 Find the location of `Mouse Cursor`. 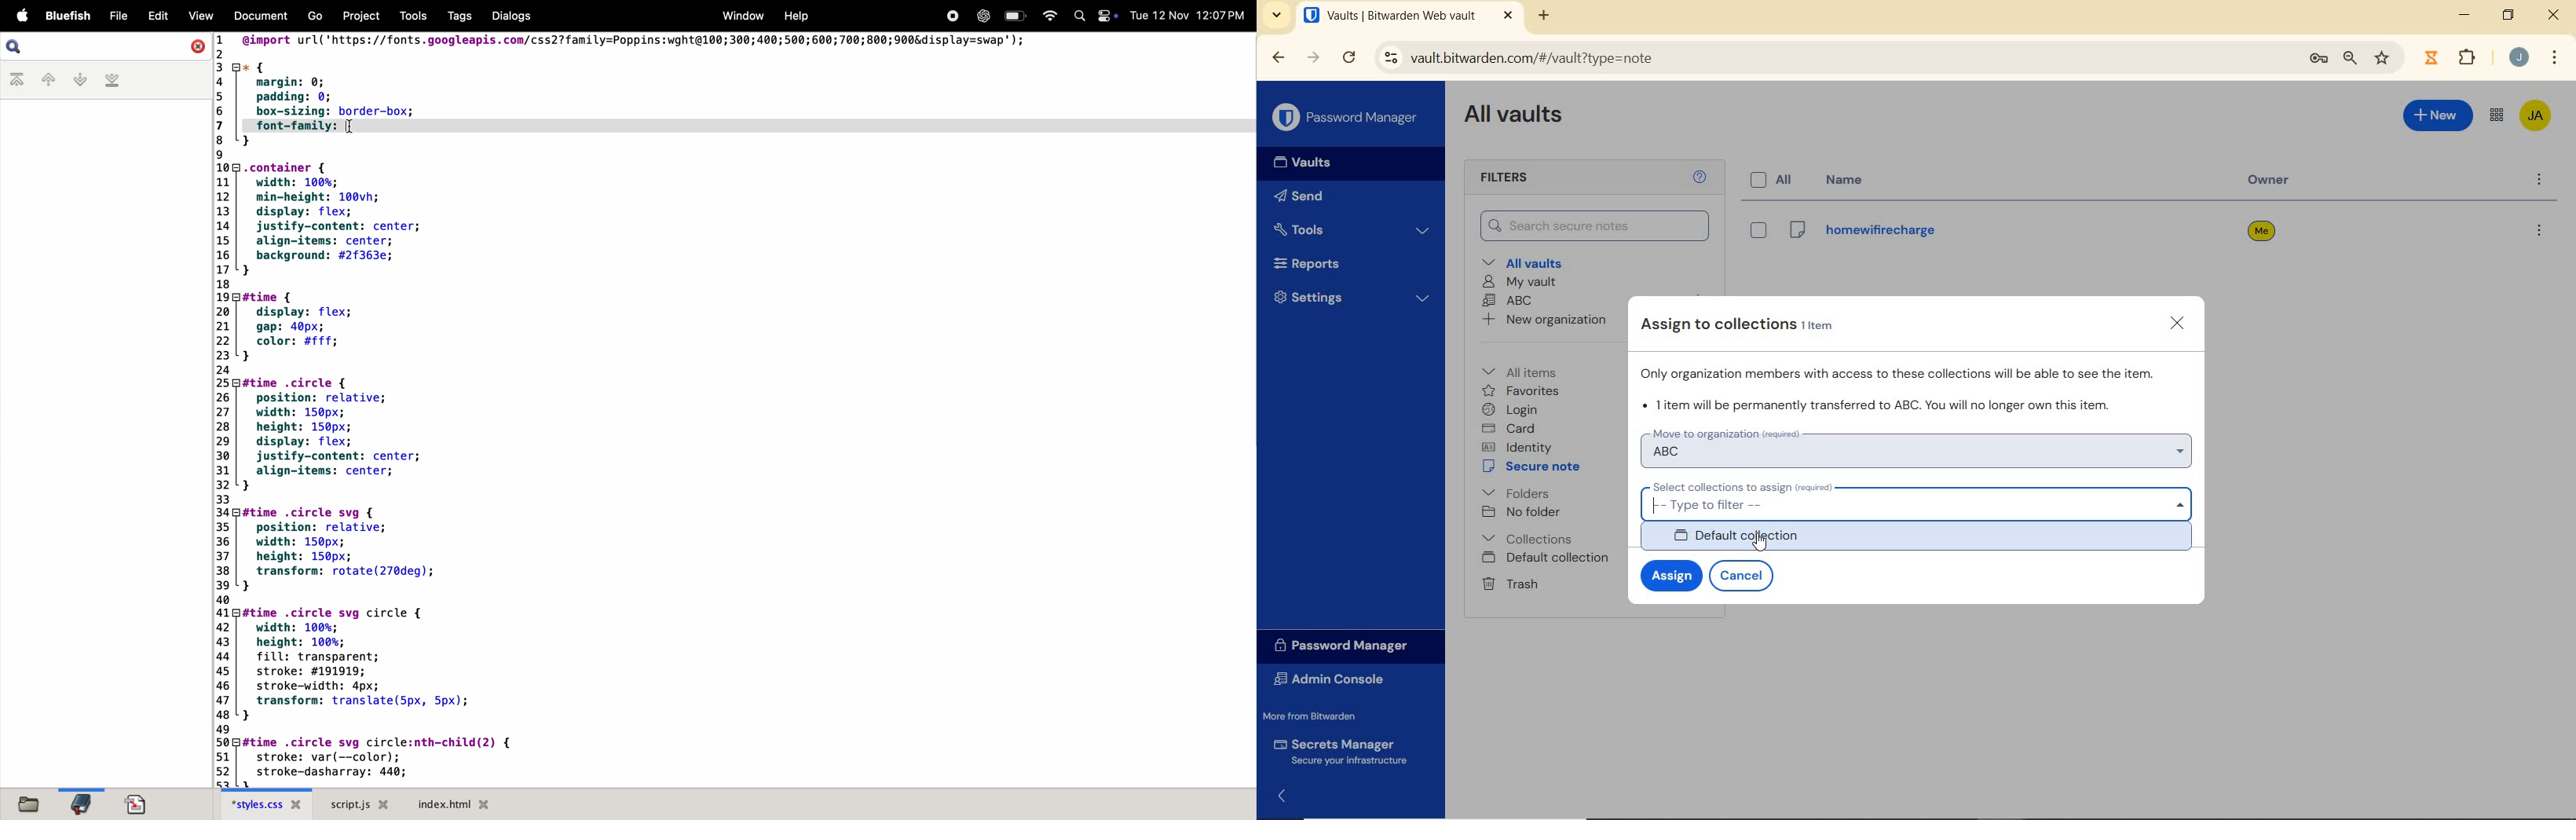

Mouse Cursor is located at coordinates (1766, 551).